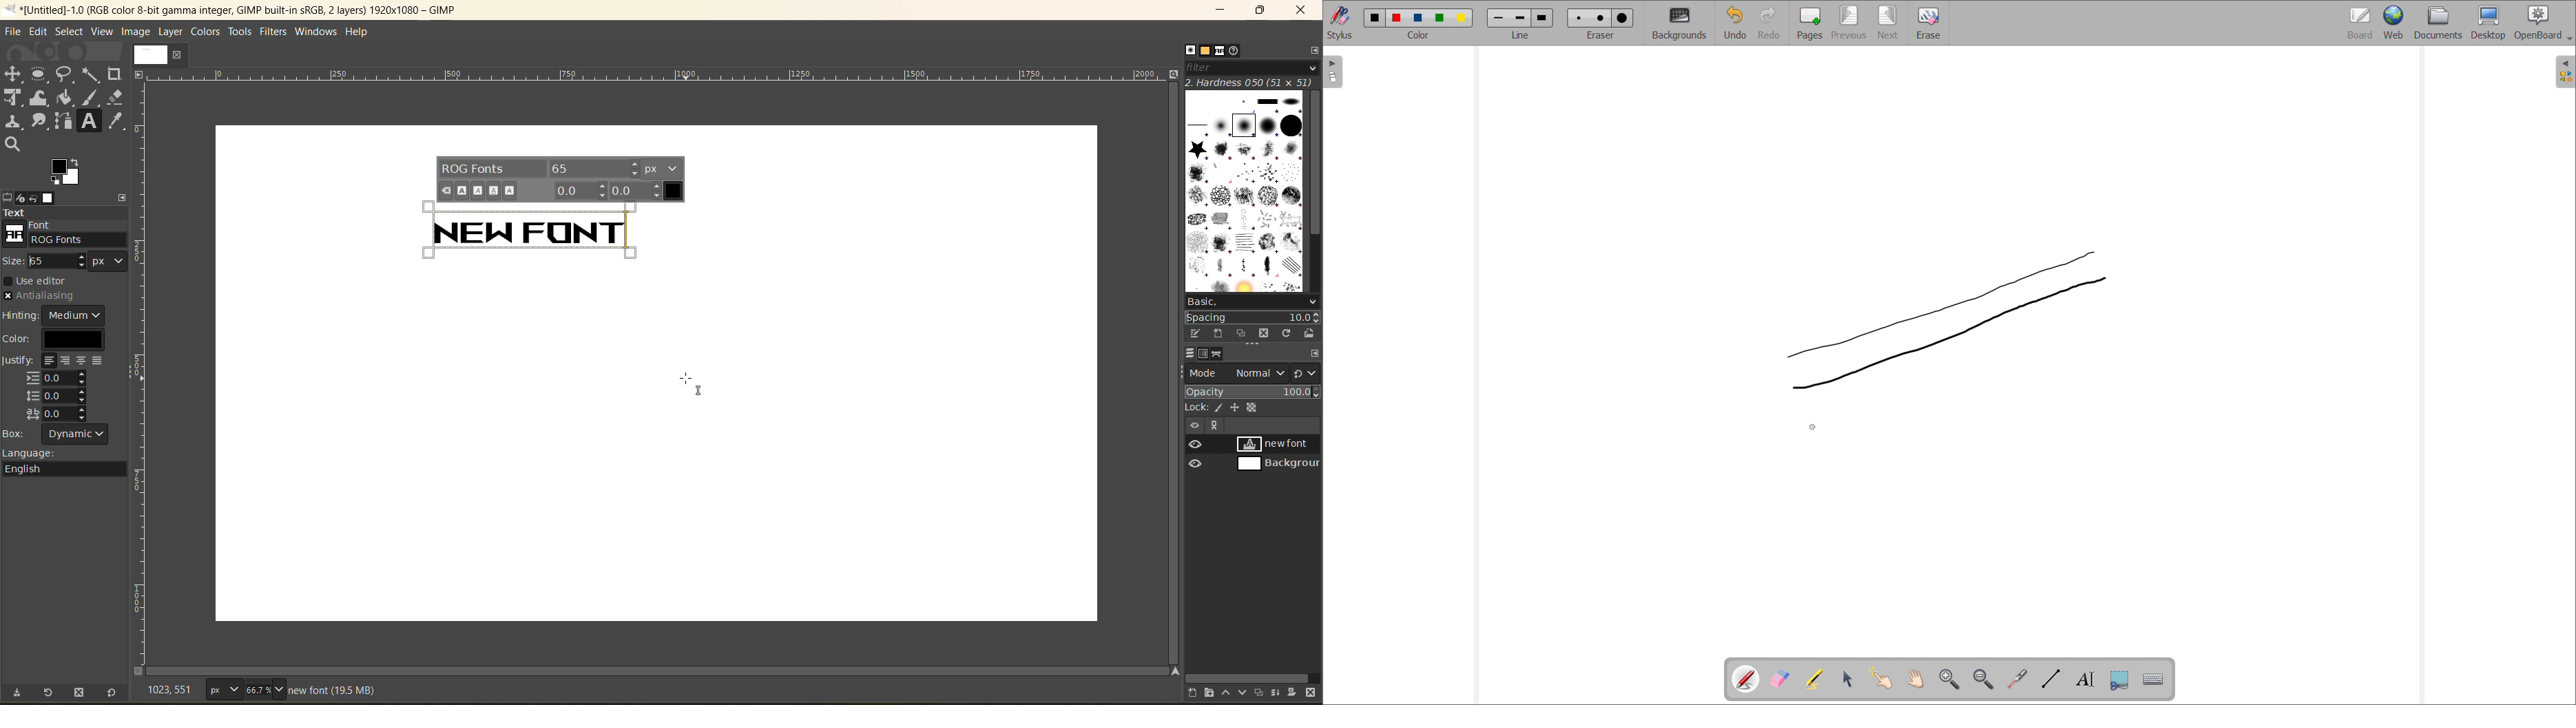  What do you see at coordinates (176, 691) in the screenshot?
I see `coordinates` at bounding box center [176, 691].